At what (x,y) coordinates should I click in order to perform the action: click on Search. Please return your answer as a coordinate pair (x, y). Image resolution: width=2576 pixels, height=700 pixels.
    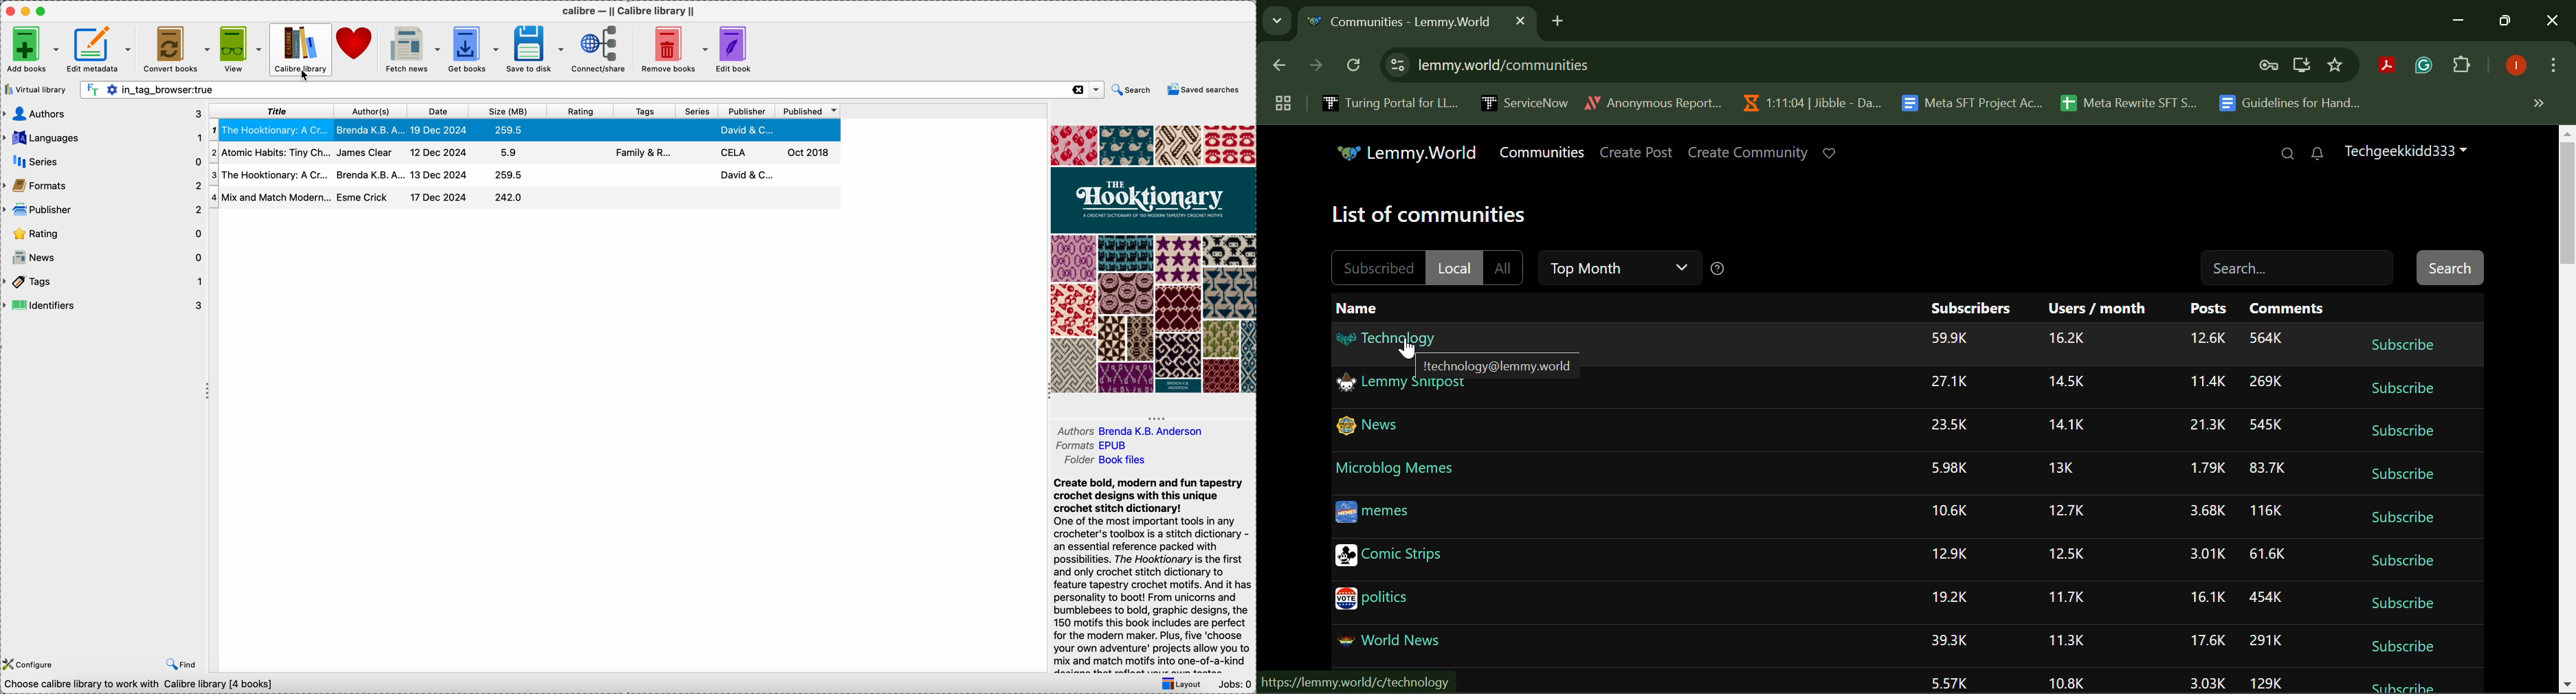
    Looking at the image, I should click on (2287, 155).